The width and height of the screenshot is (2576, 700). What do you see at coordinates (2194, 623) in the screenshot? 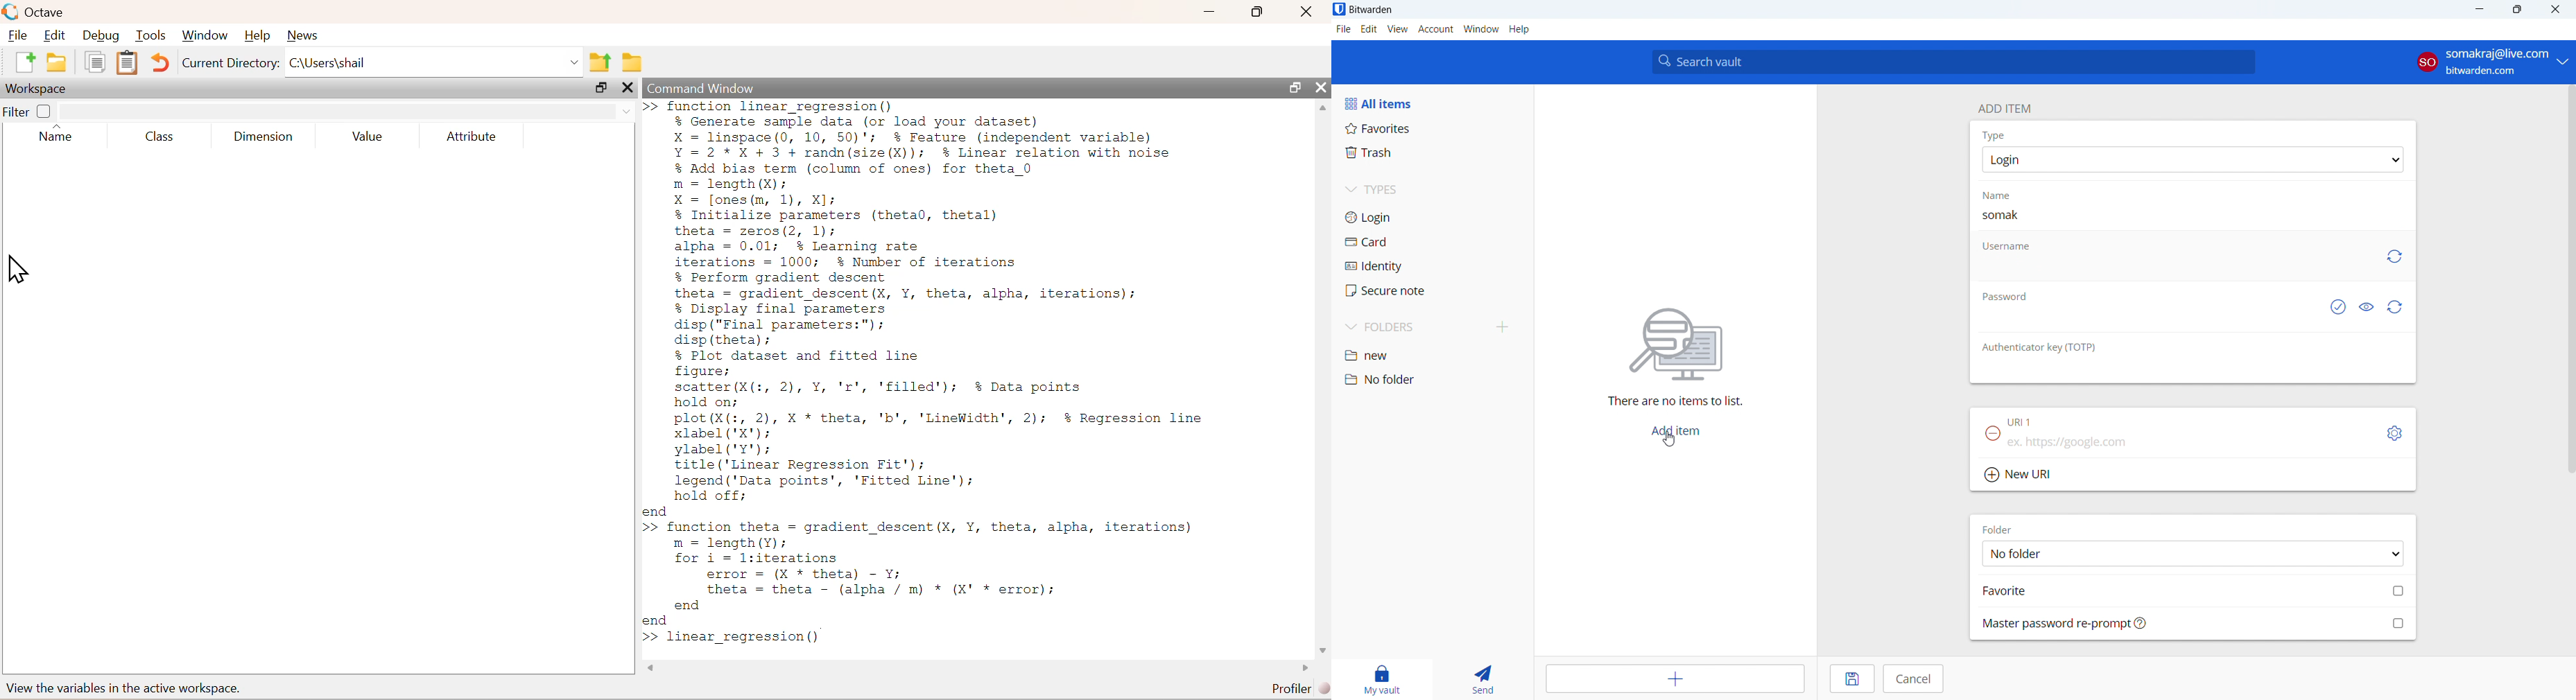
I see `mass password re-prompt` at bounding box center [2194, 623].